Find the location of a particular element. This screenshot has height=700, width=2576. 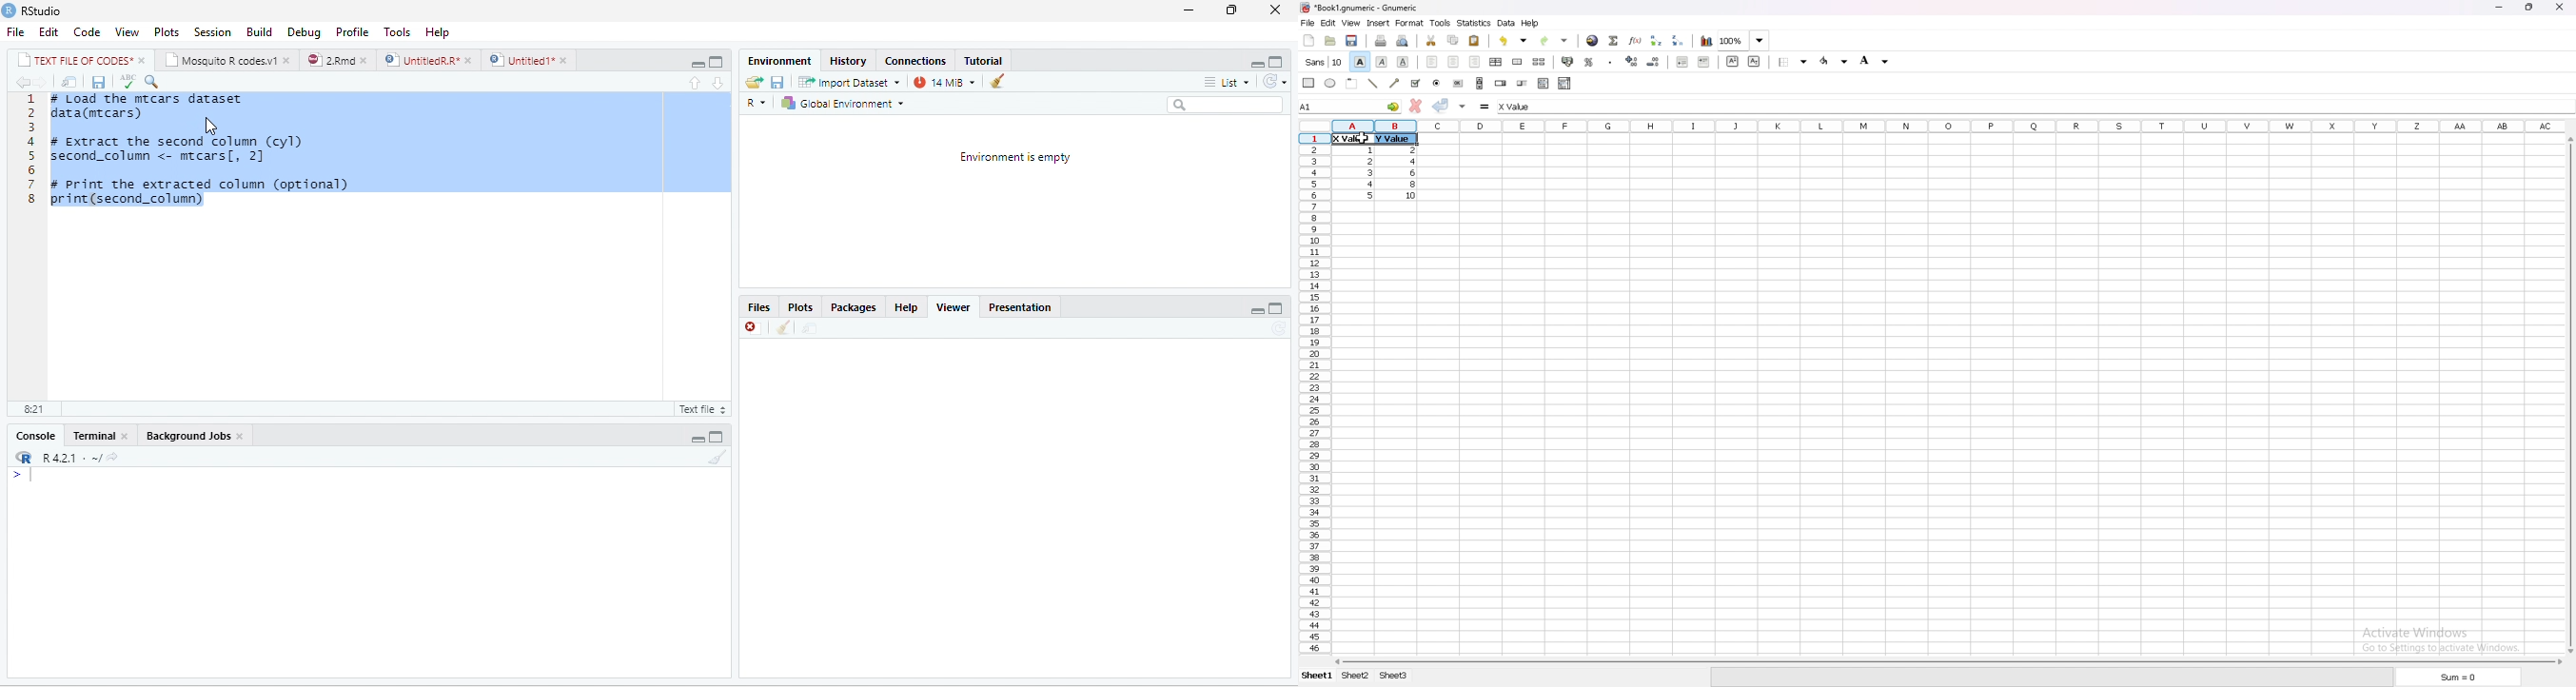

help is located at coordinates (436, 30).